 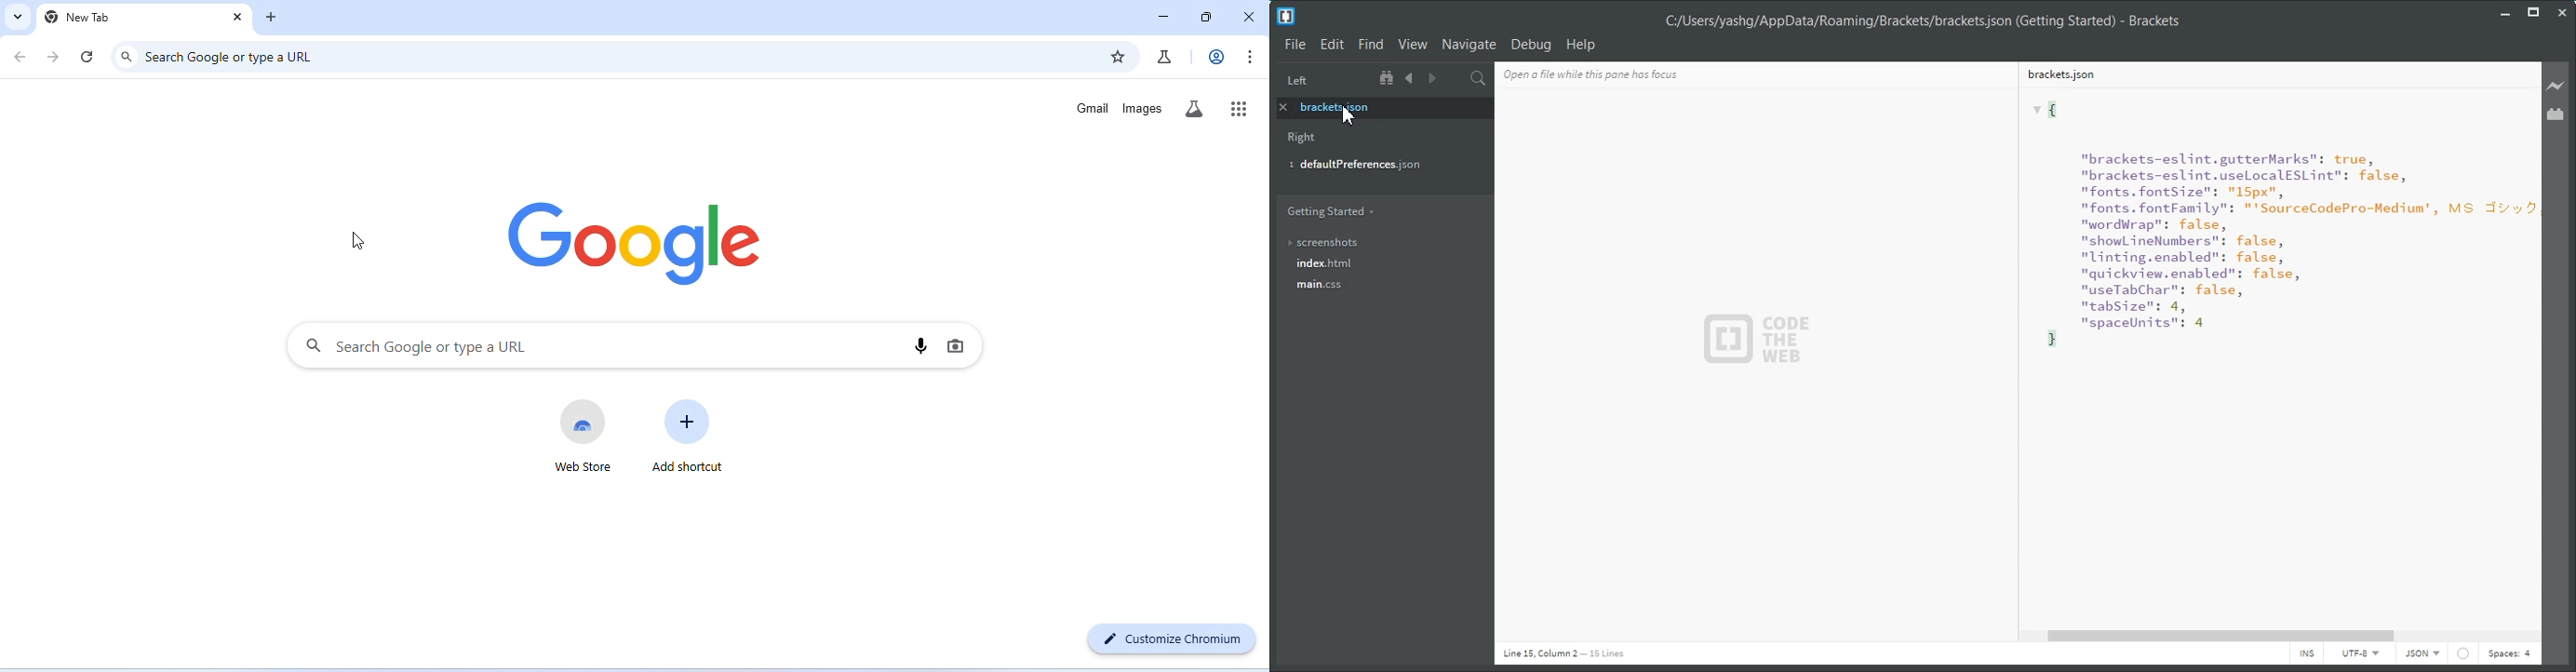 What do you see at coordinates (1373, 166) in the screenshot?
I see `defaultpreferences.json` at bounding box center [1373, 166].